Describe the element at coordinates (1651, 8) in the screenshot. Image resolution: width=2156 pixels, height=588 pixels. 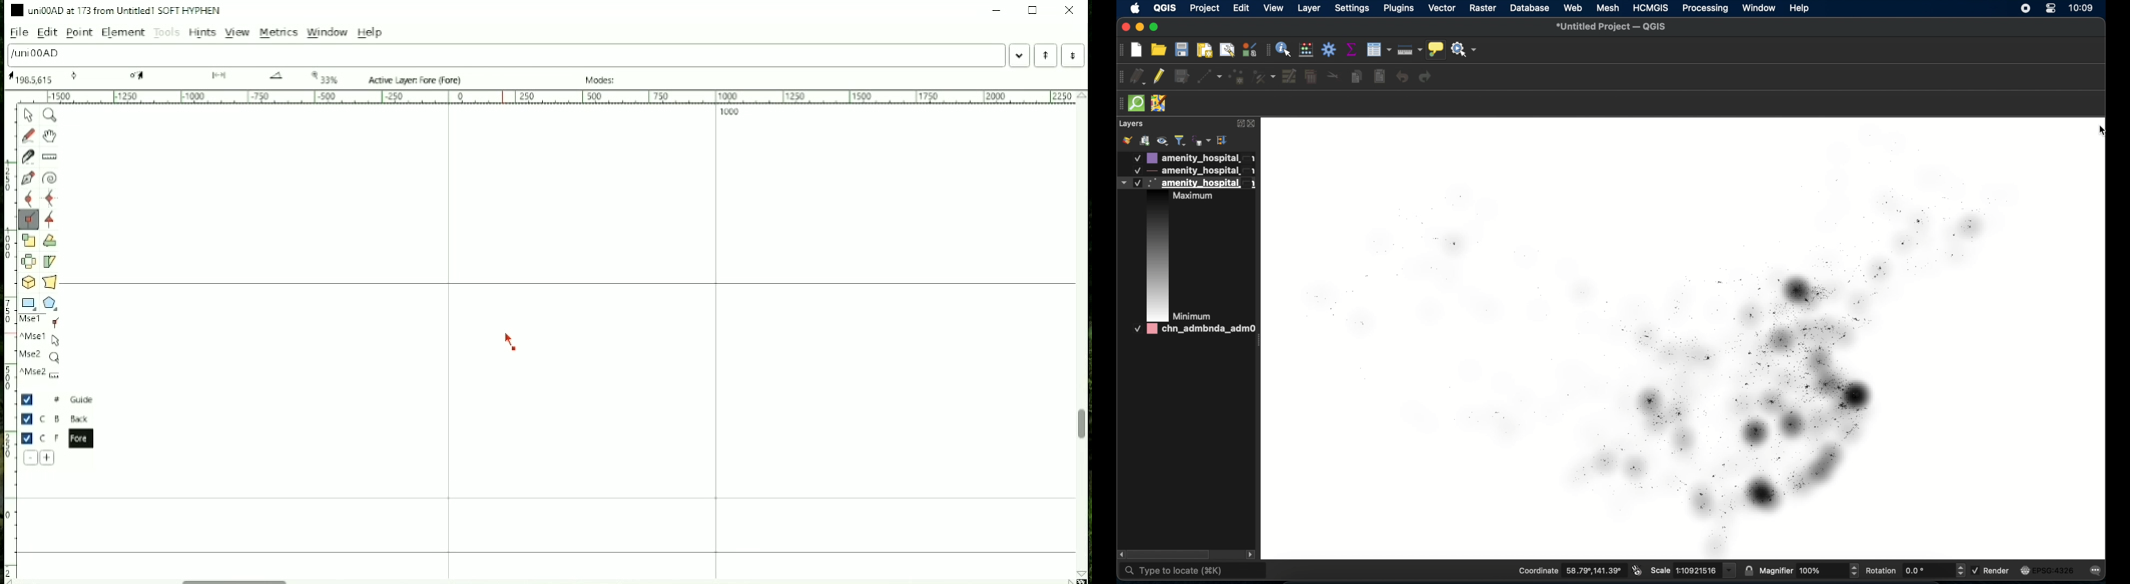
I see `HCMGIS` at that location.